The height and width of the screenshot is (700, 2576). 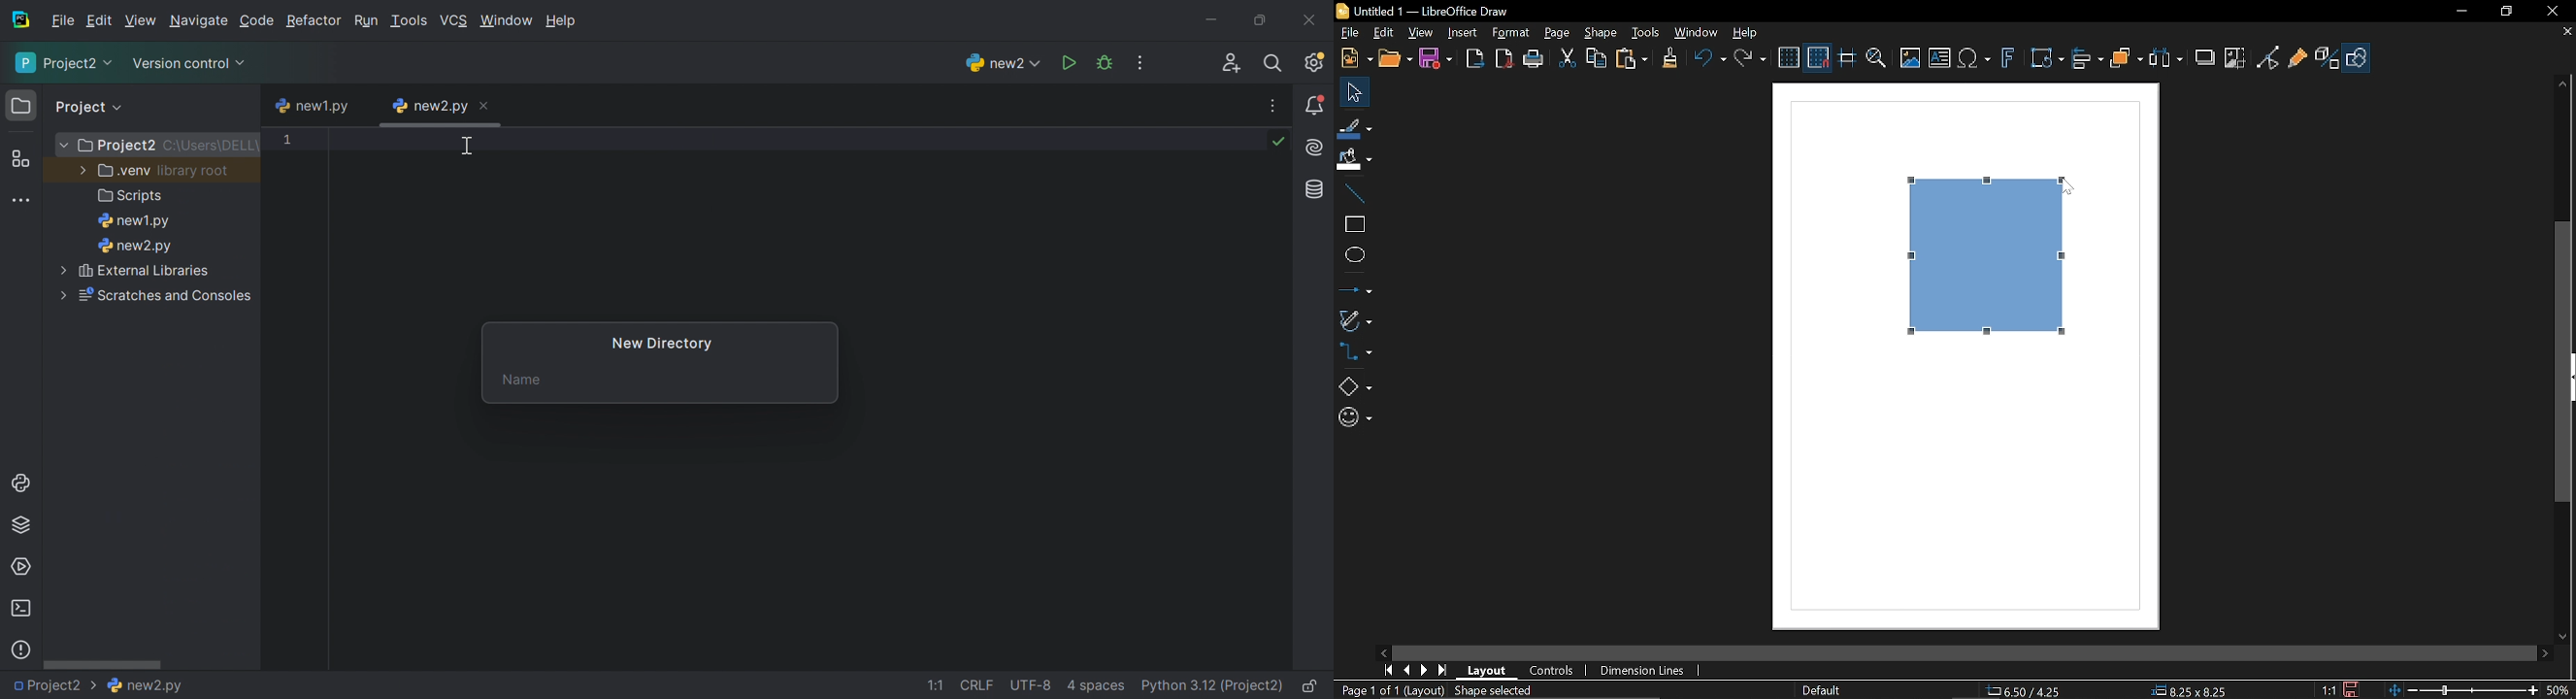 What do you see at coordinates (1351, 92) in the screenshot?
I see `Select tool` at bounding box center [1351, 92].